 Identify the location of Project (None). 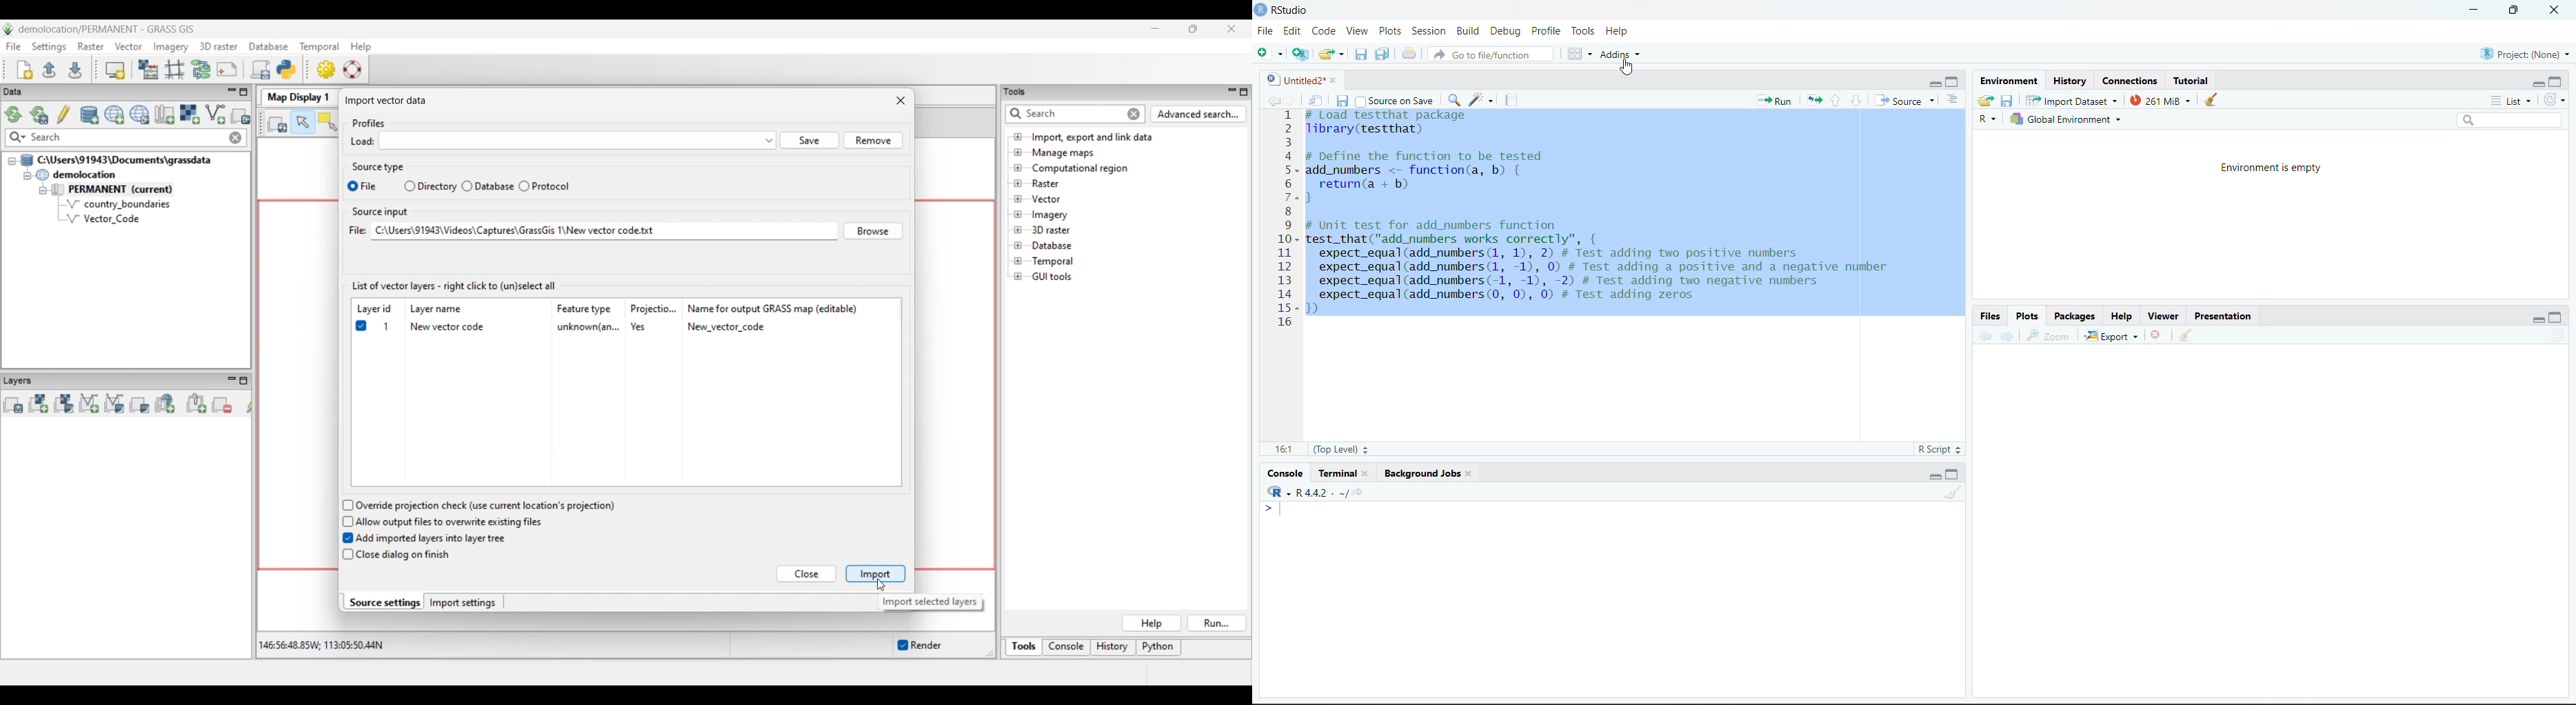
(2526, 54).